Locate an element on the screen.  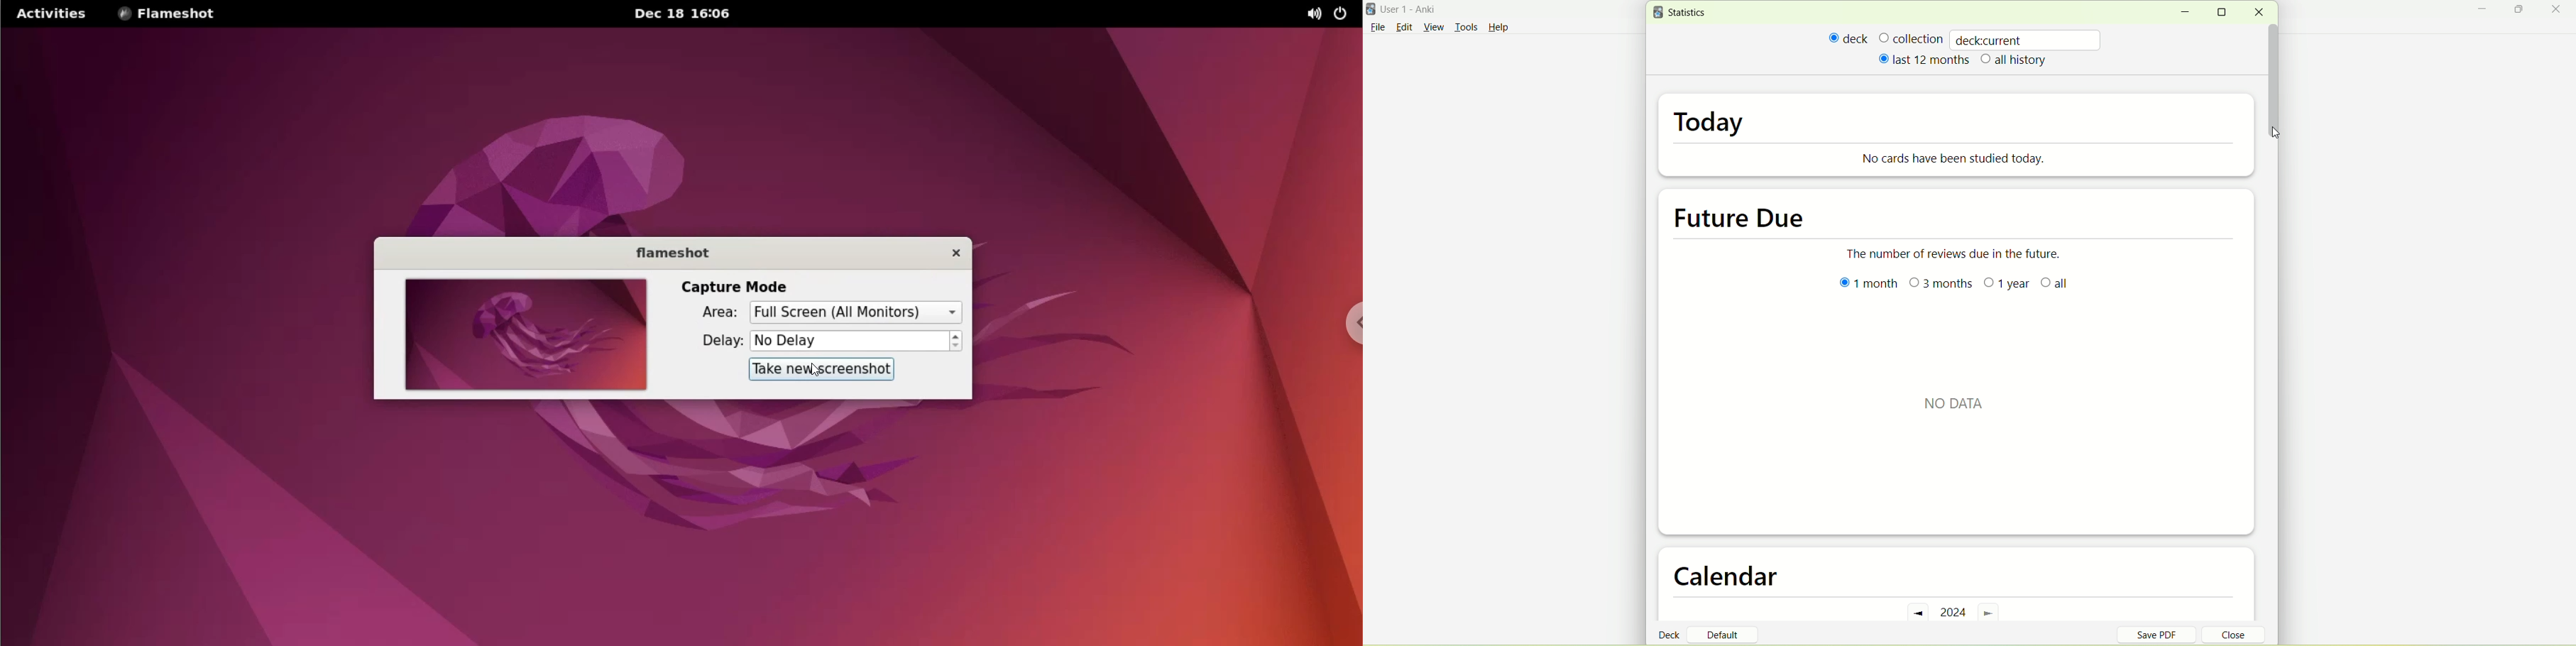
default is located at coordinates (1728, 630).